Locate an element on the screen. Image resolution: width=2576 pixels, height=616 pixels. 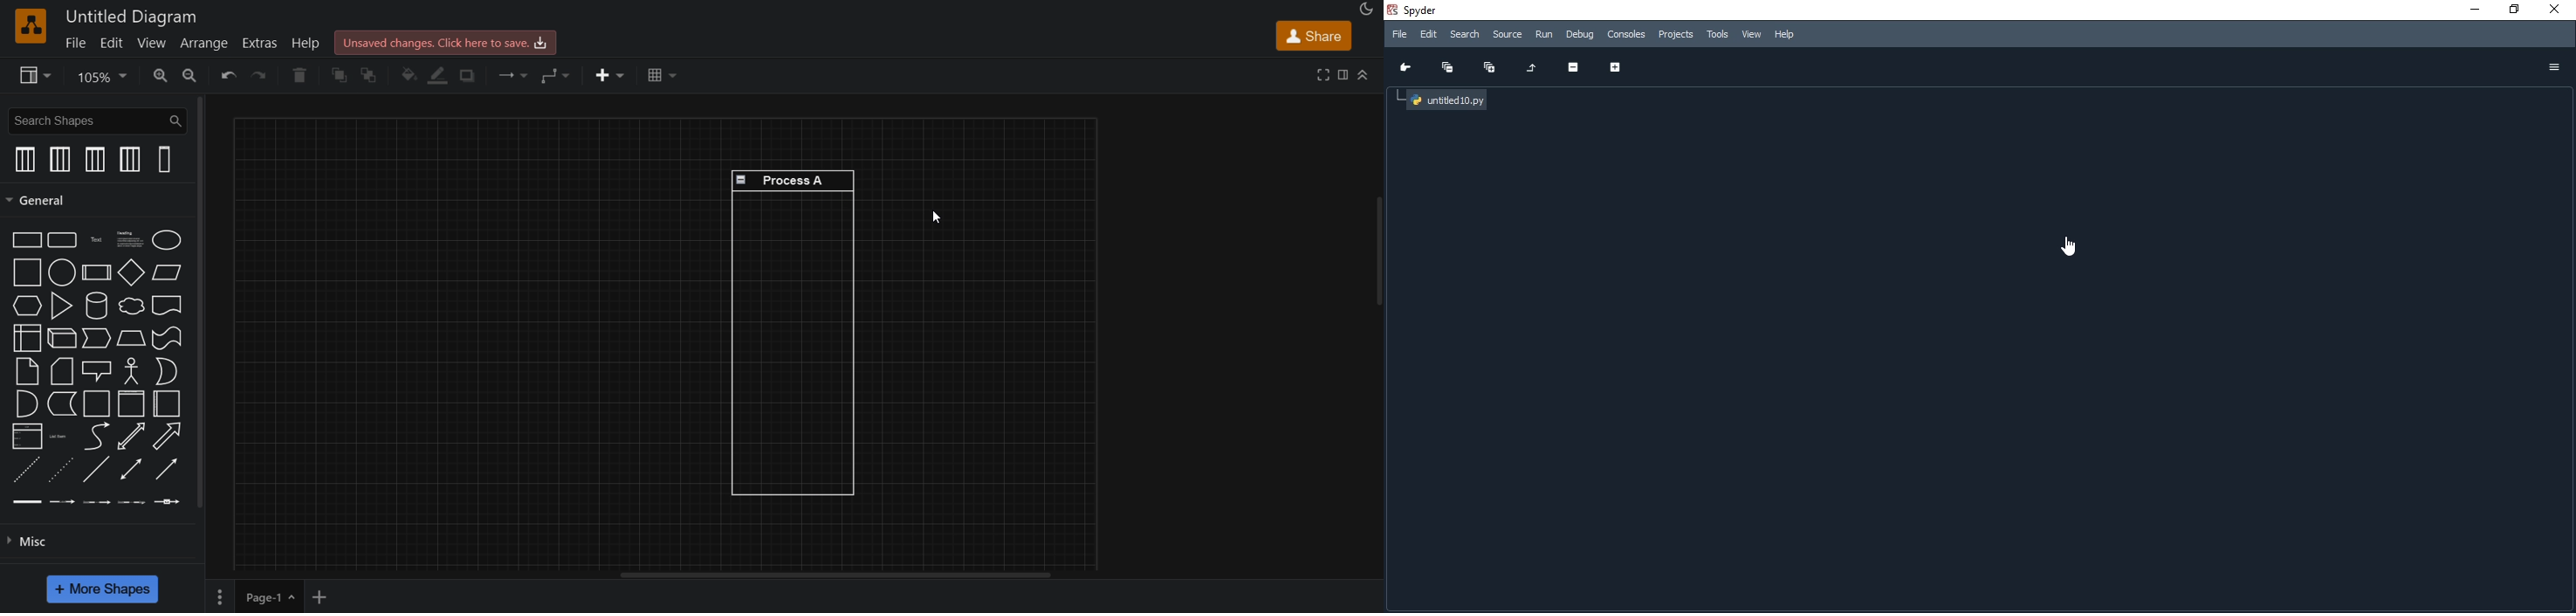
title is located at coordinates (128, 17).